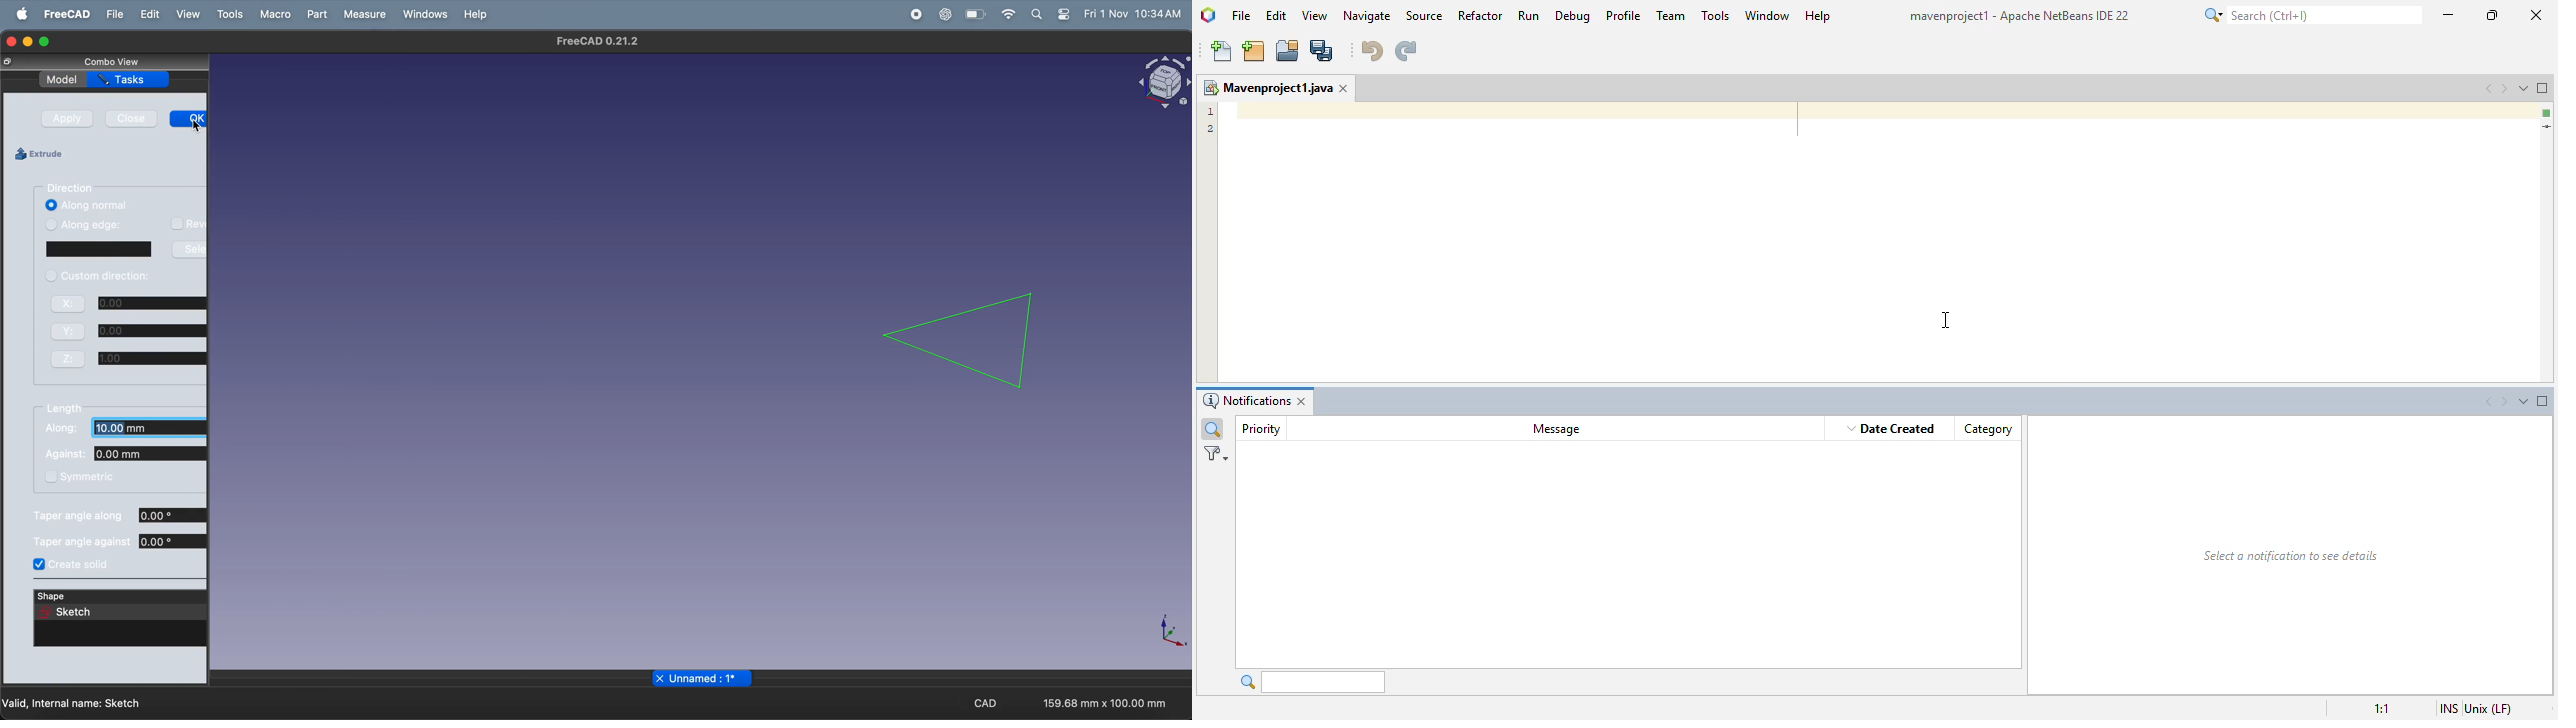  I want to click on Taper angle against, so click(82, 542).